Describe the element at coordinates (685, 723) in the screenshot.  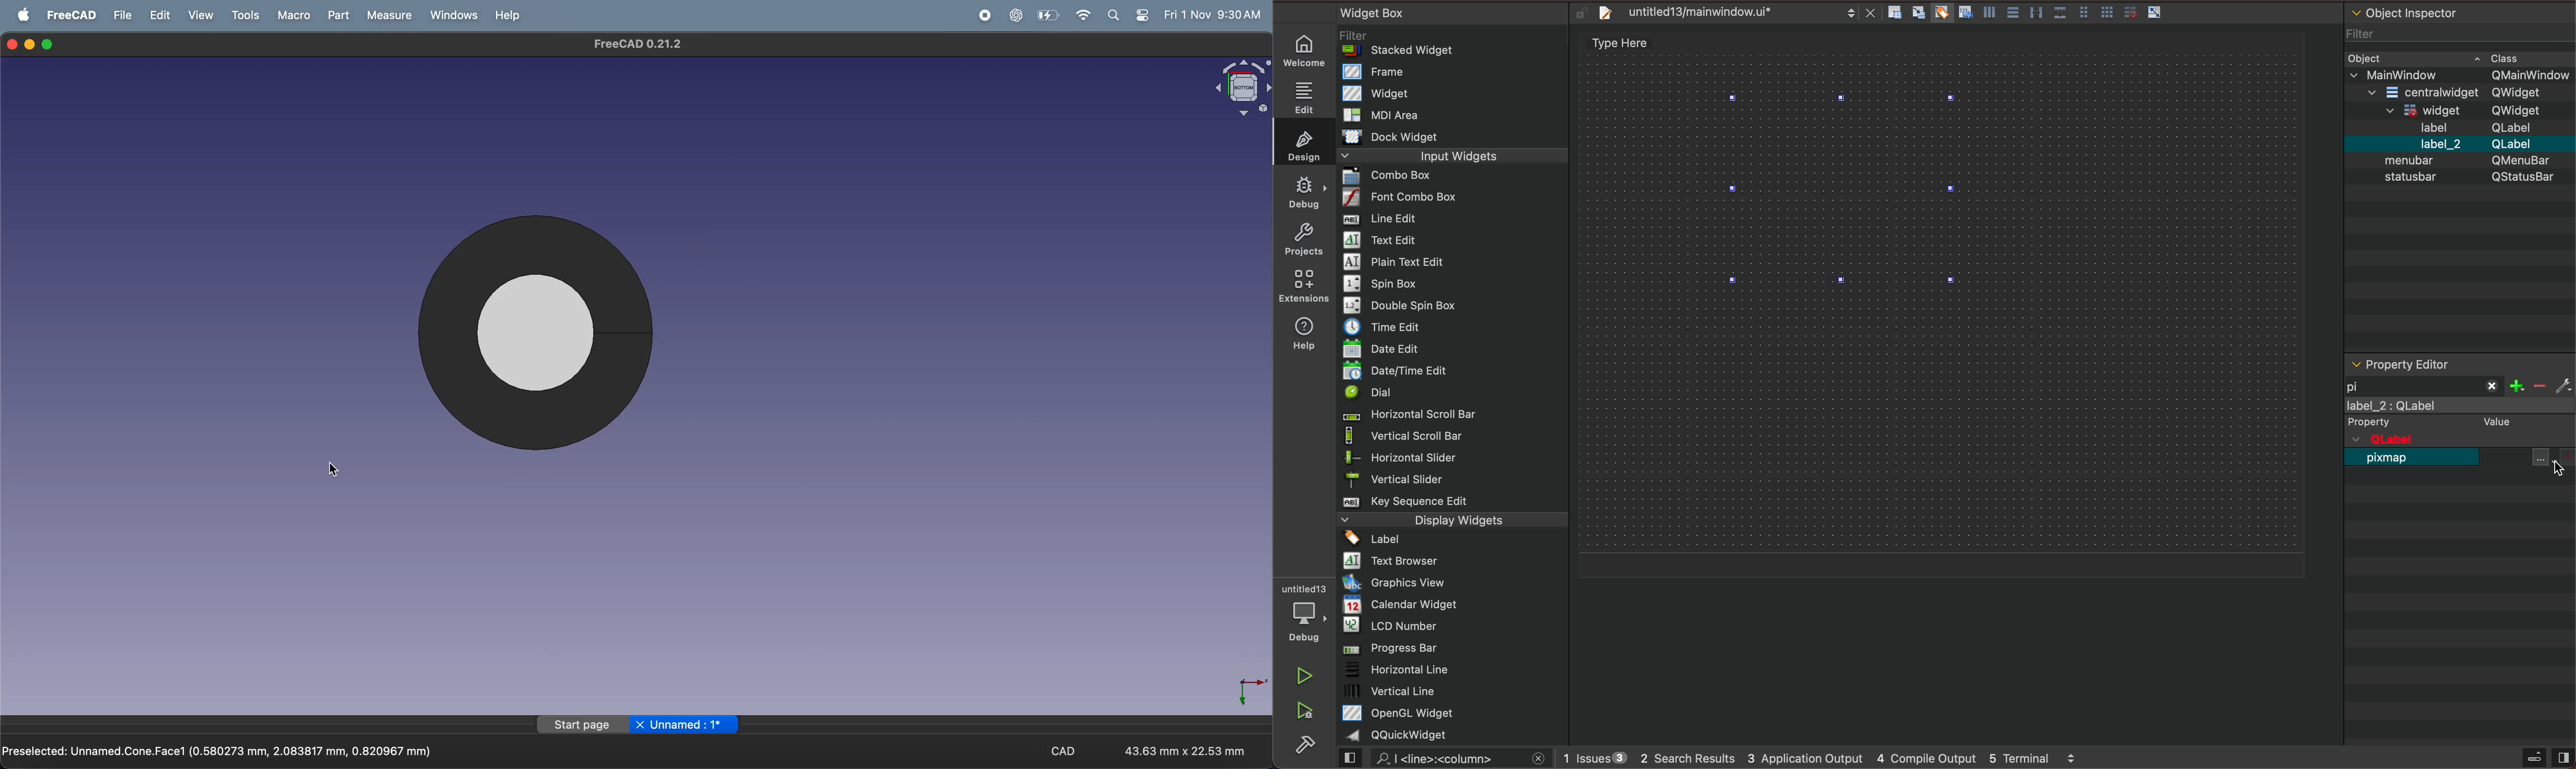
I see `X Unnamed : 1*` at that location.